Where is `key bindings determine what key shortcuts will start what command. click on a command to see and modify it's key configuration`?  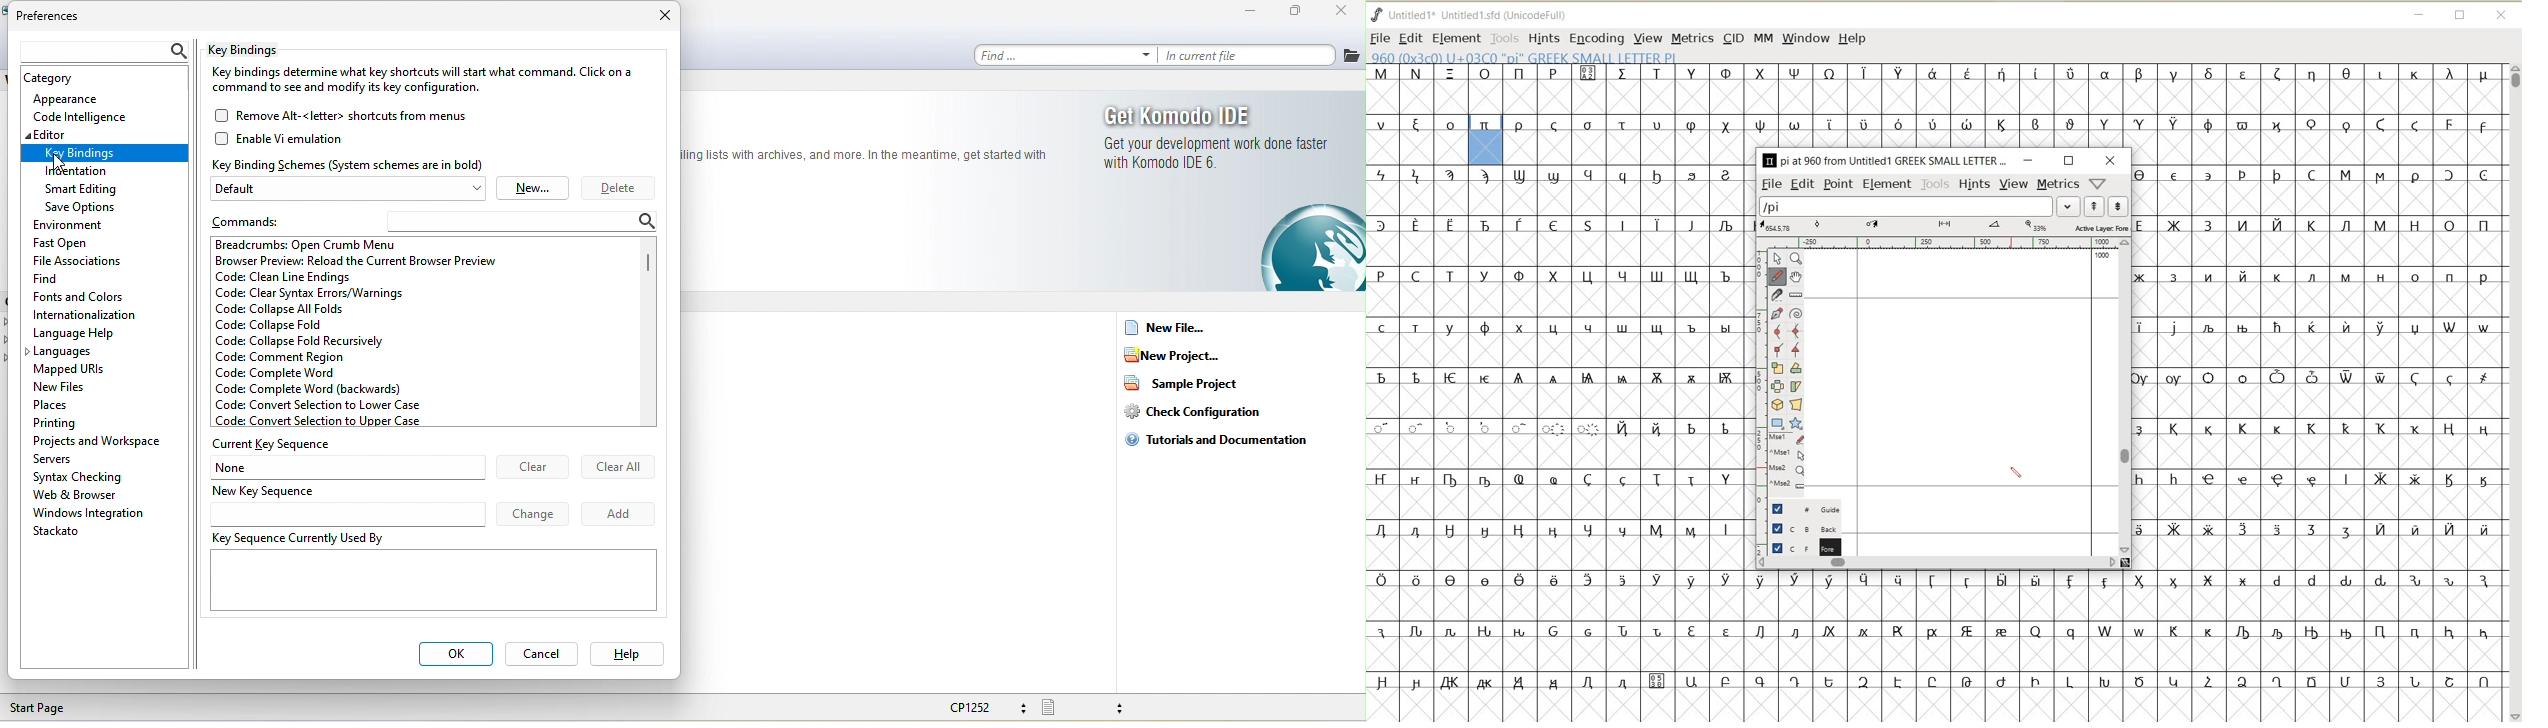 key bindings determine what key shortcuts will start what command. click on a command to see and modify it's key configuration is located at coordinates (424, 82).